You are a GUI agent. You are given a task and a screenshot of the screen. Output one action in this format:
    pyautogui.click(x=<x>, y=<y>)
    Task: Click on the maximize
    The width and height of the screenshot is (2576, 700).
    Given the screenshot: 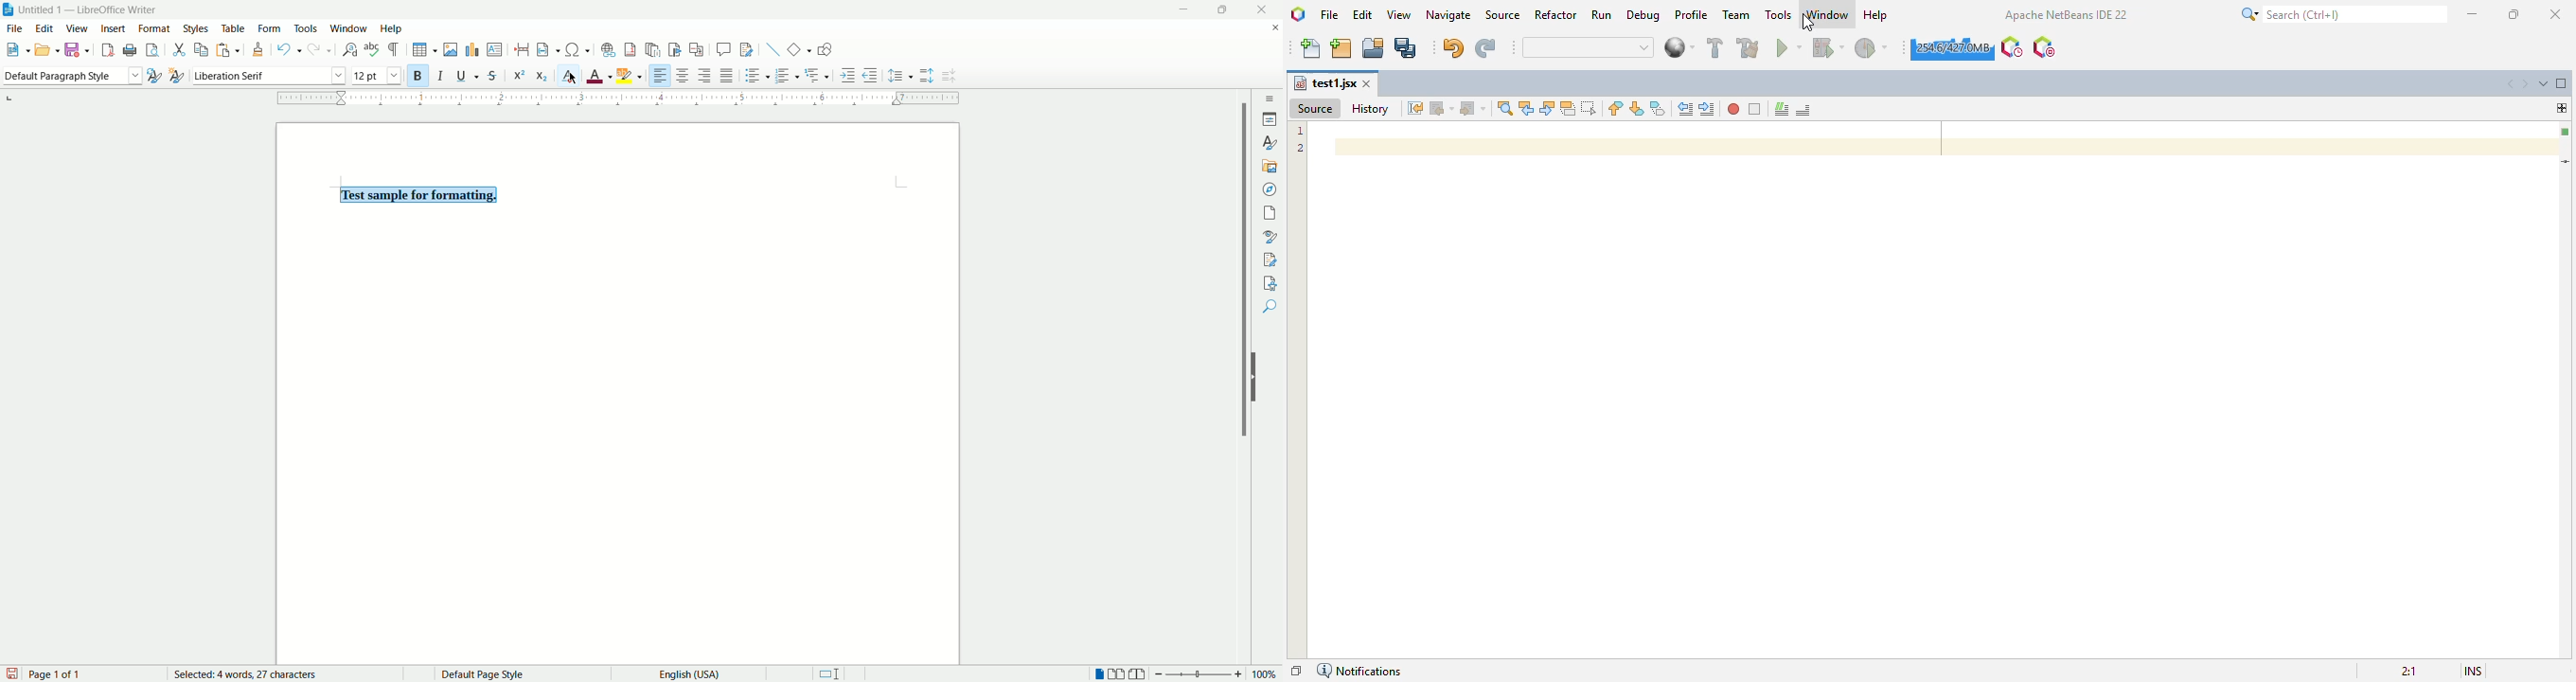 What is the action you would take?
    pyautogui.click(x=1222, y=10)
    